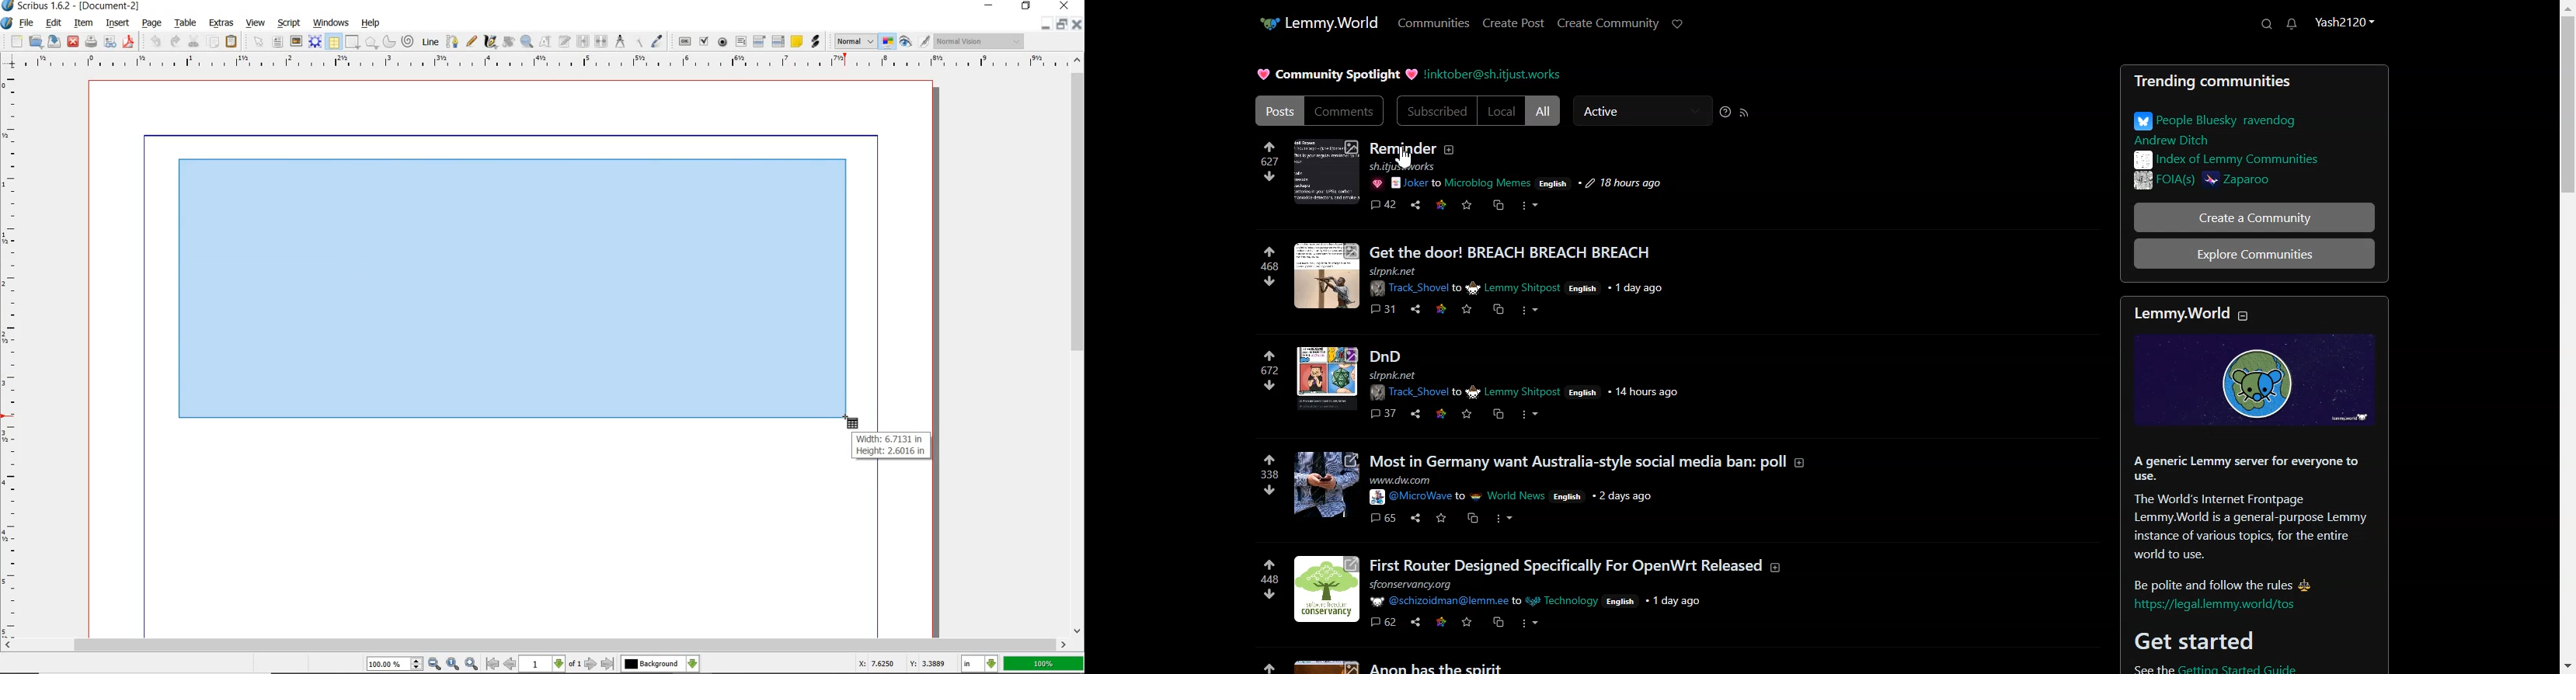 The width and height of the screenshot is (2576, 700). What do you see at coordinates (408, 42) in the screenshot?
I see `spiral` at bounding box center [408, 42].